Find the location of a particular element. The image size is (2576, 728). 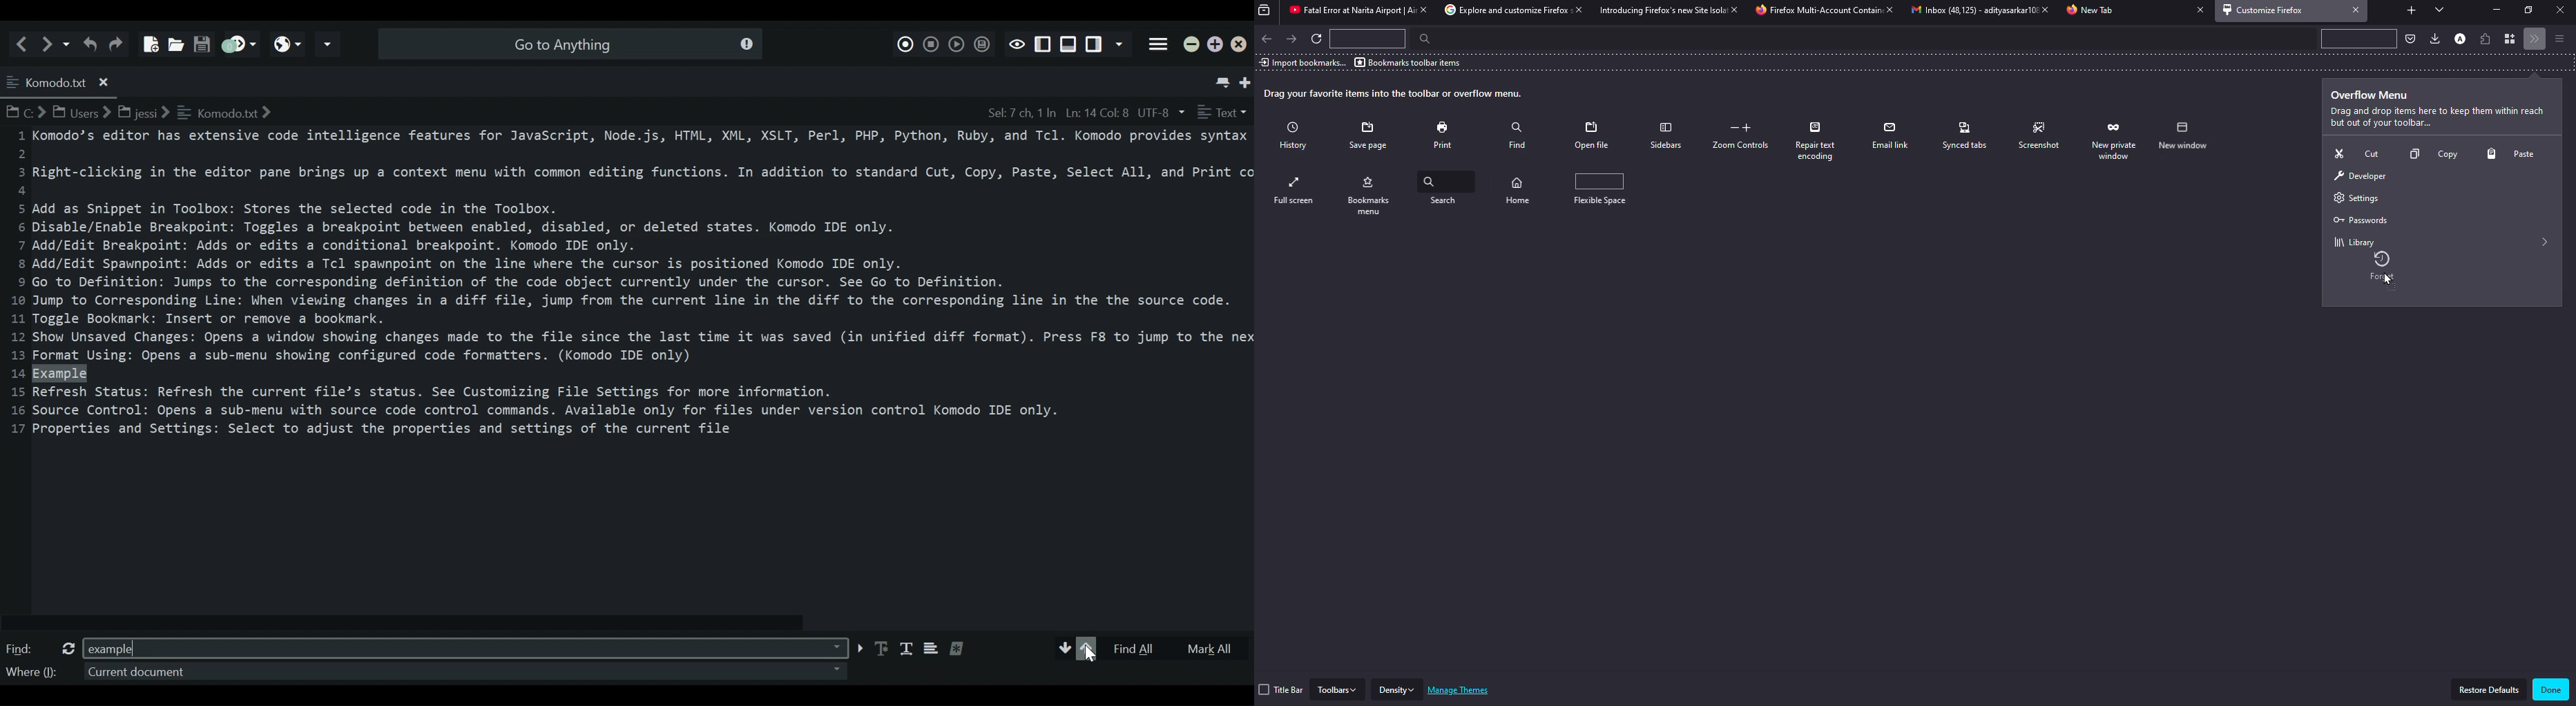

expand is located at coordinates (2546, 242).